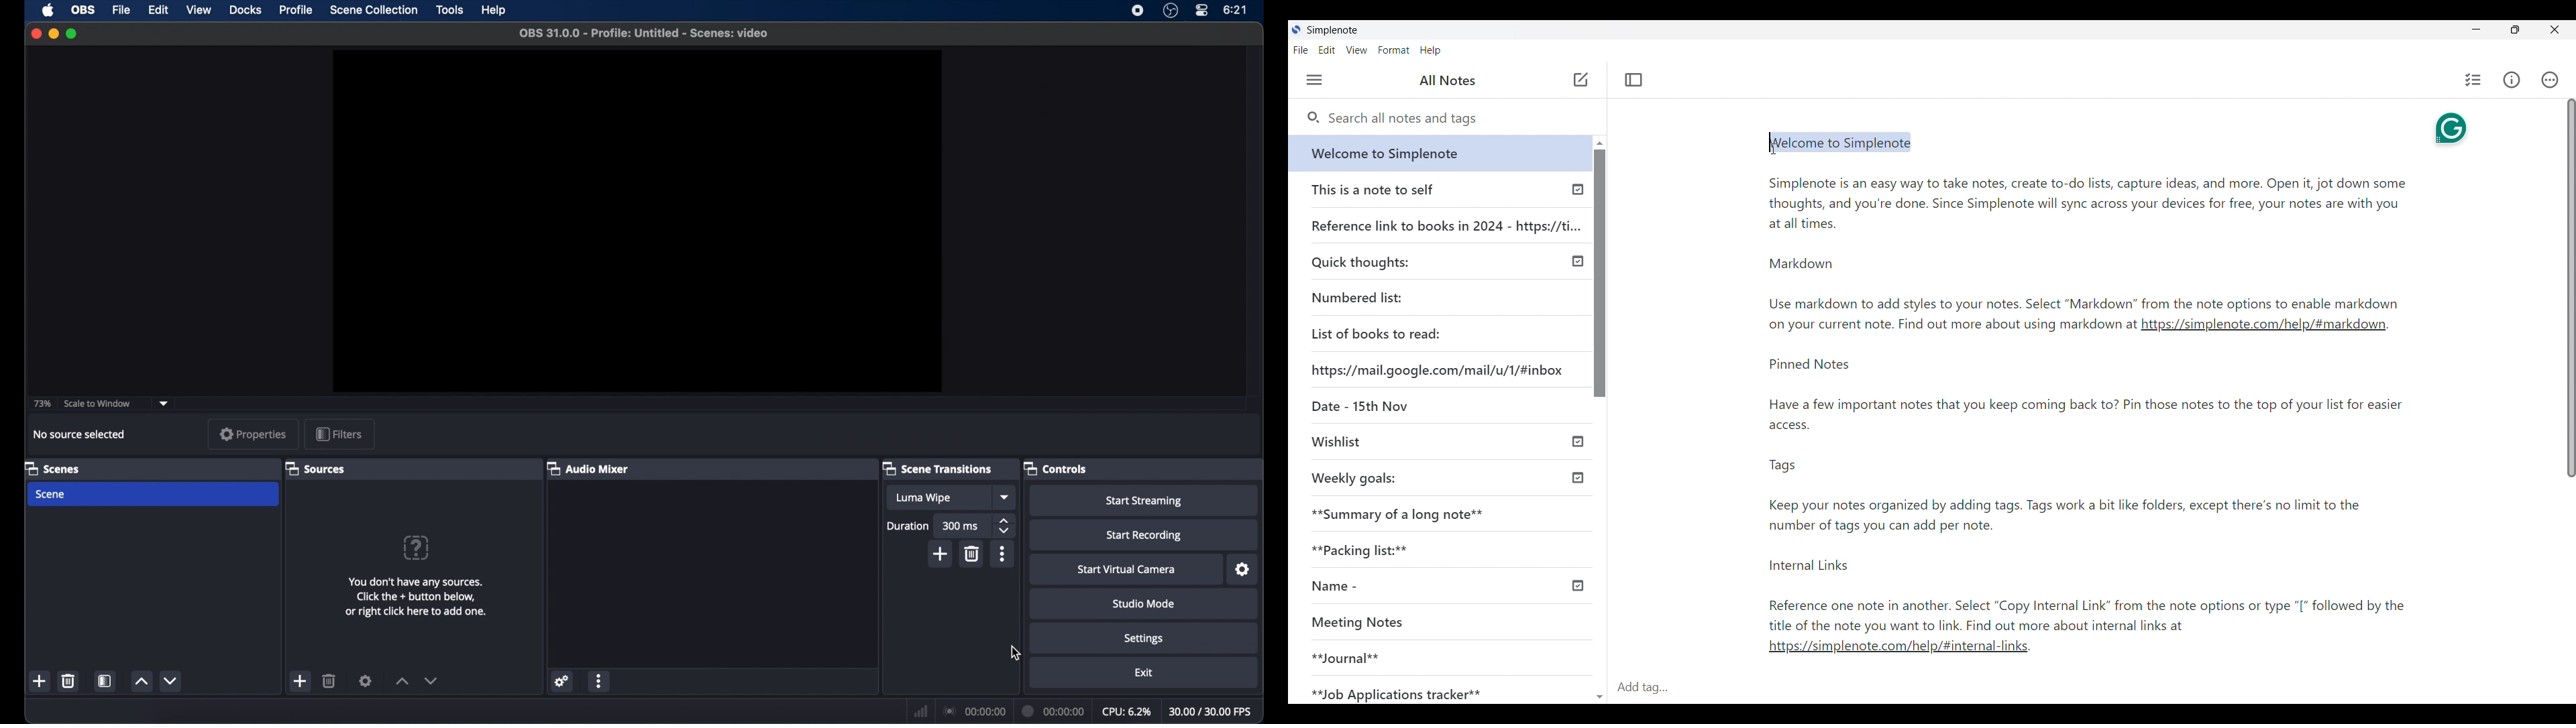 This screenshot has height=728, width=2576. Describe the element at coordinates (1448, 80) in the screenshot. I see `Title of left panel` at that location.